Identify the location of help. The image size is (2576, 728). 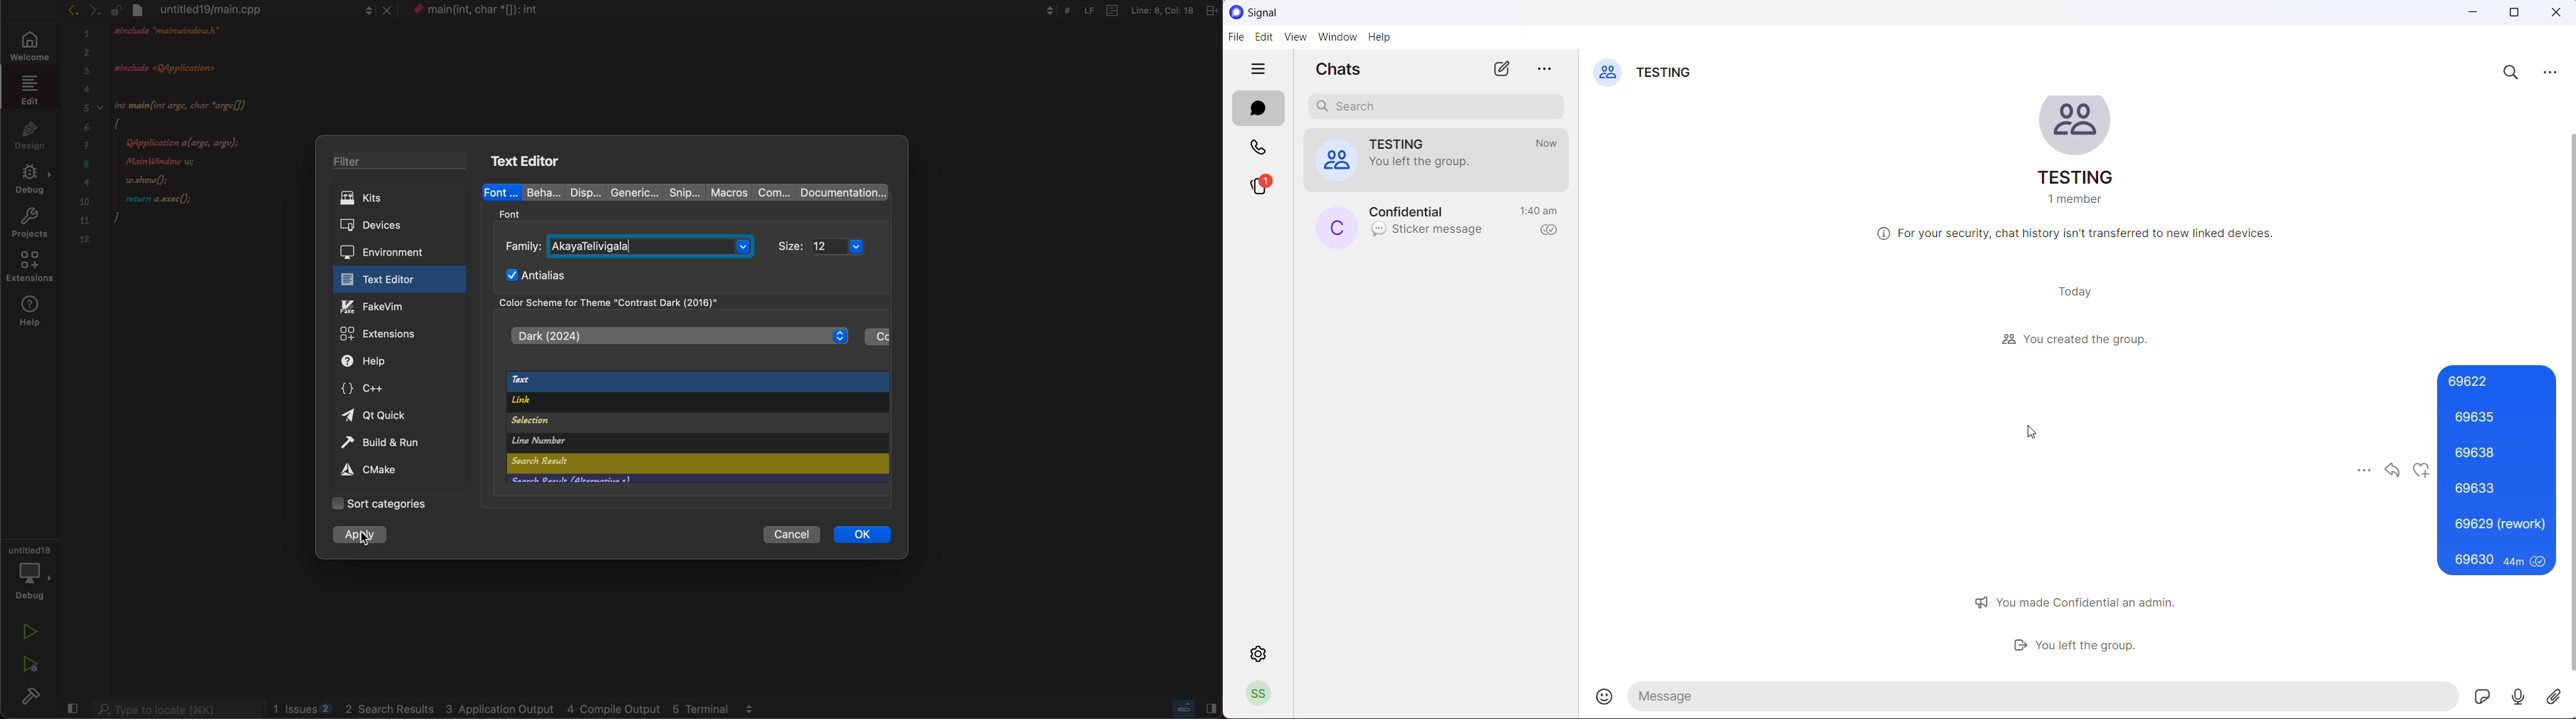
(1382, 38).